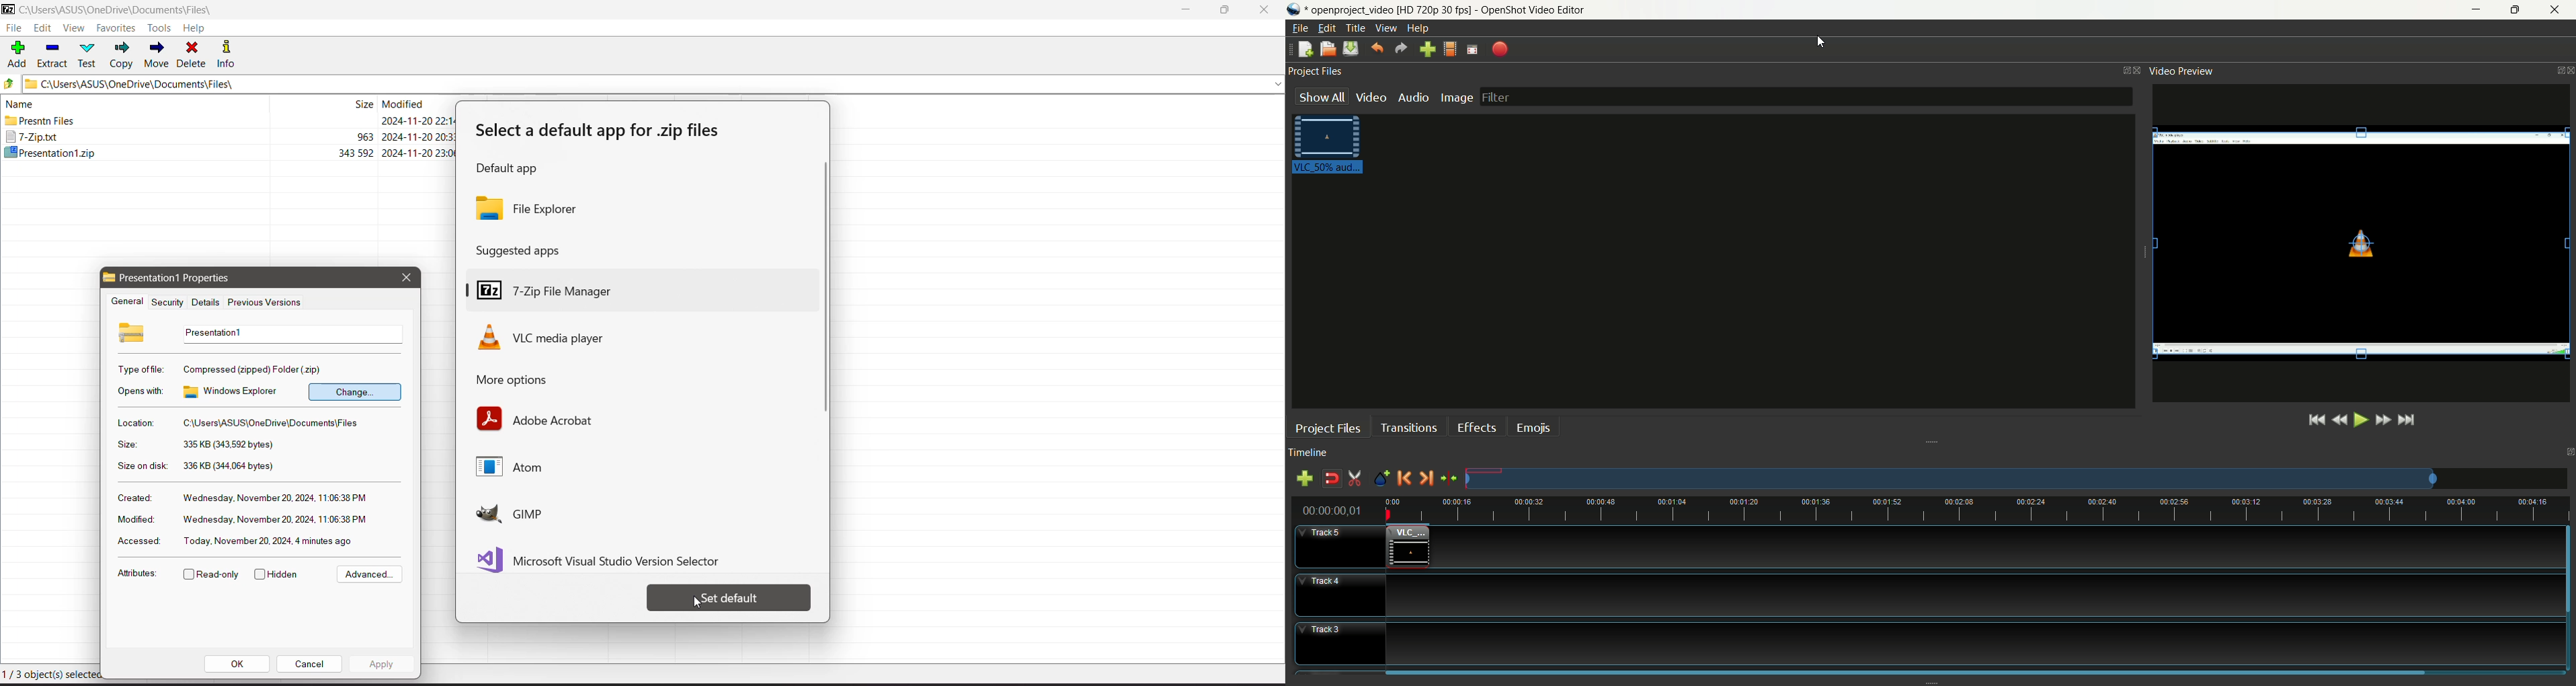  What do you see at coordinates (1318, 73) in the screenshot?
I see `project files` at bounding box center [1318, 73].